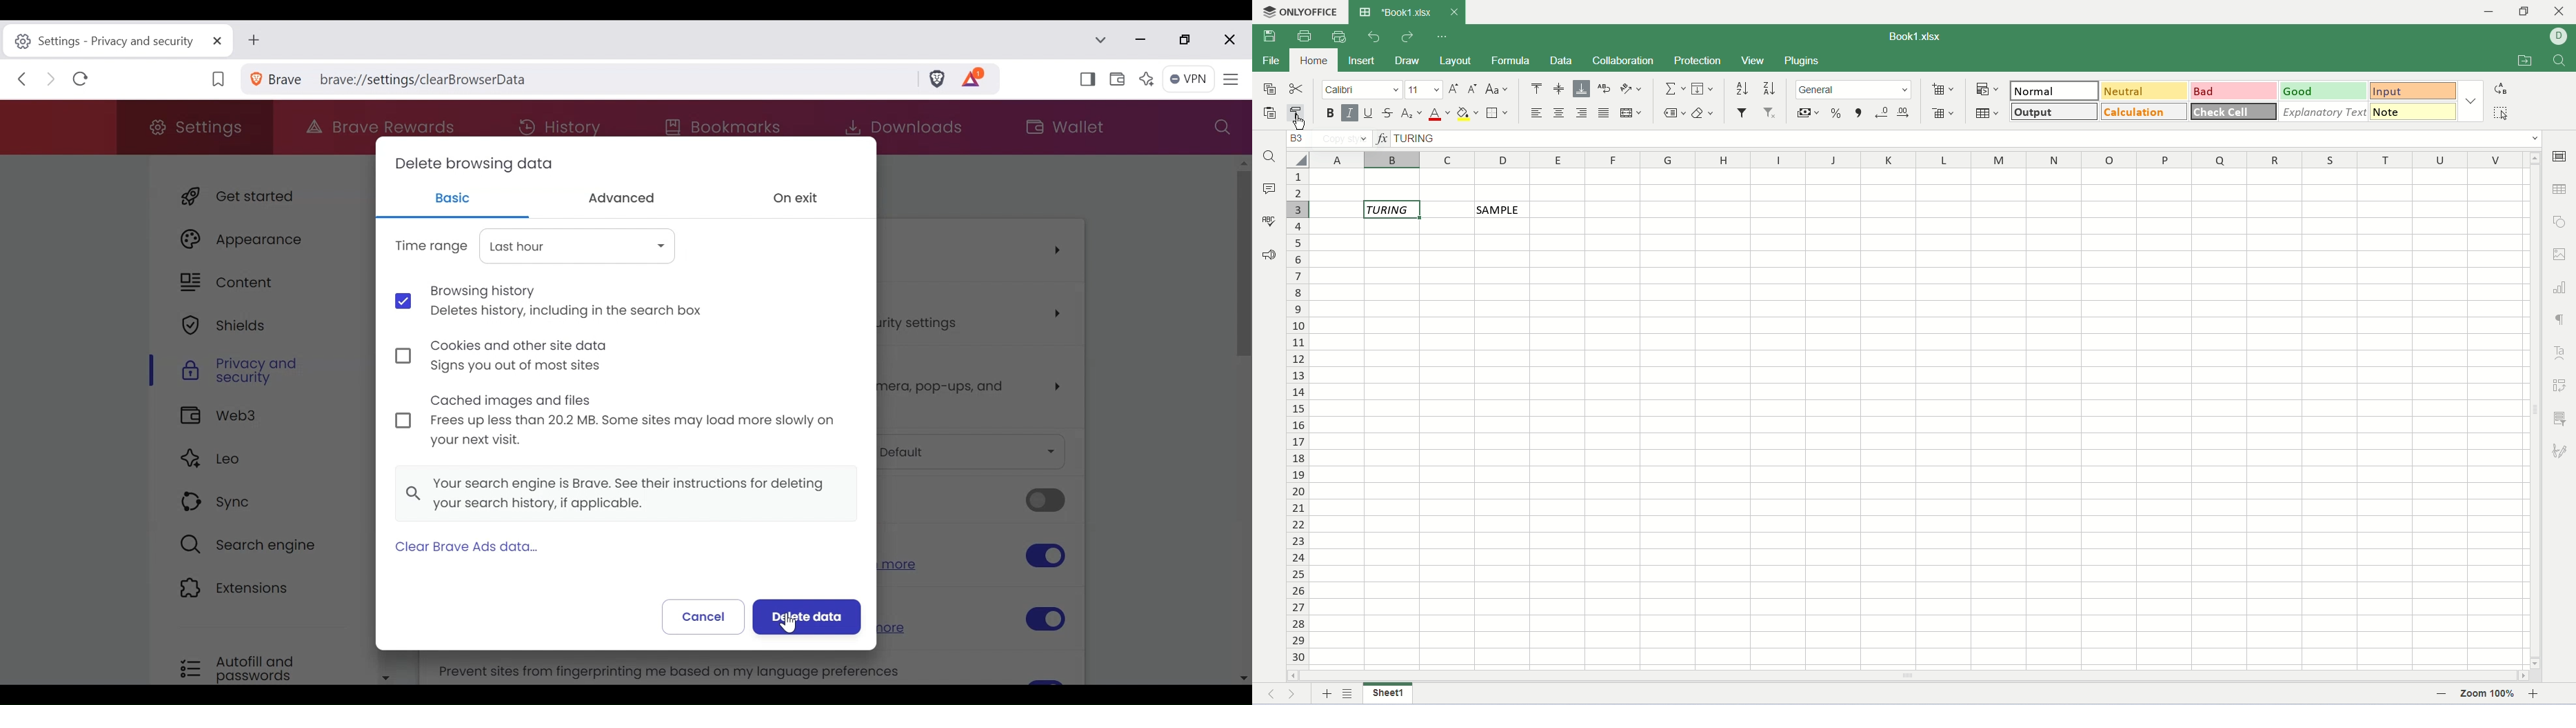 The image size is (2576, 728). Describe the element at coordinates (1627, 62) in the screenshot. I see `collaboration` at that location.